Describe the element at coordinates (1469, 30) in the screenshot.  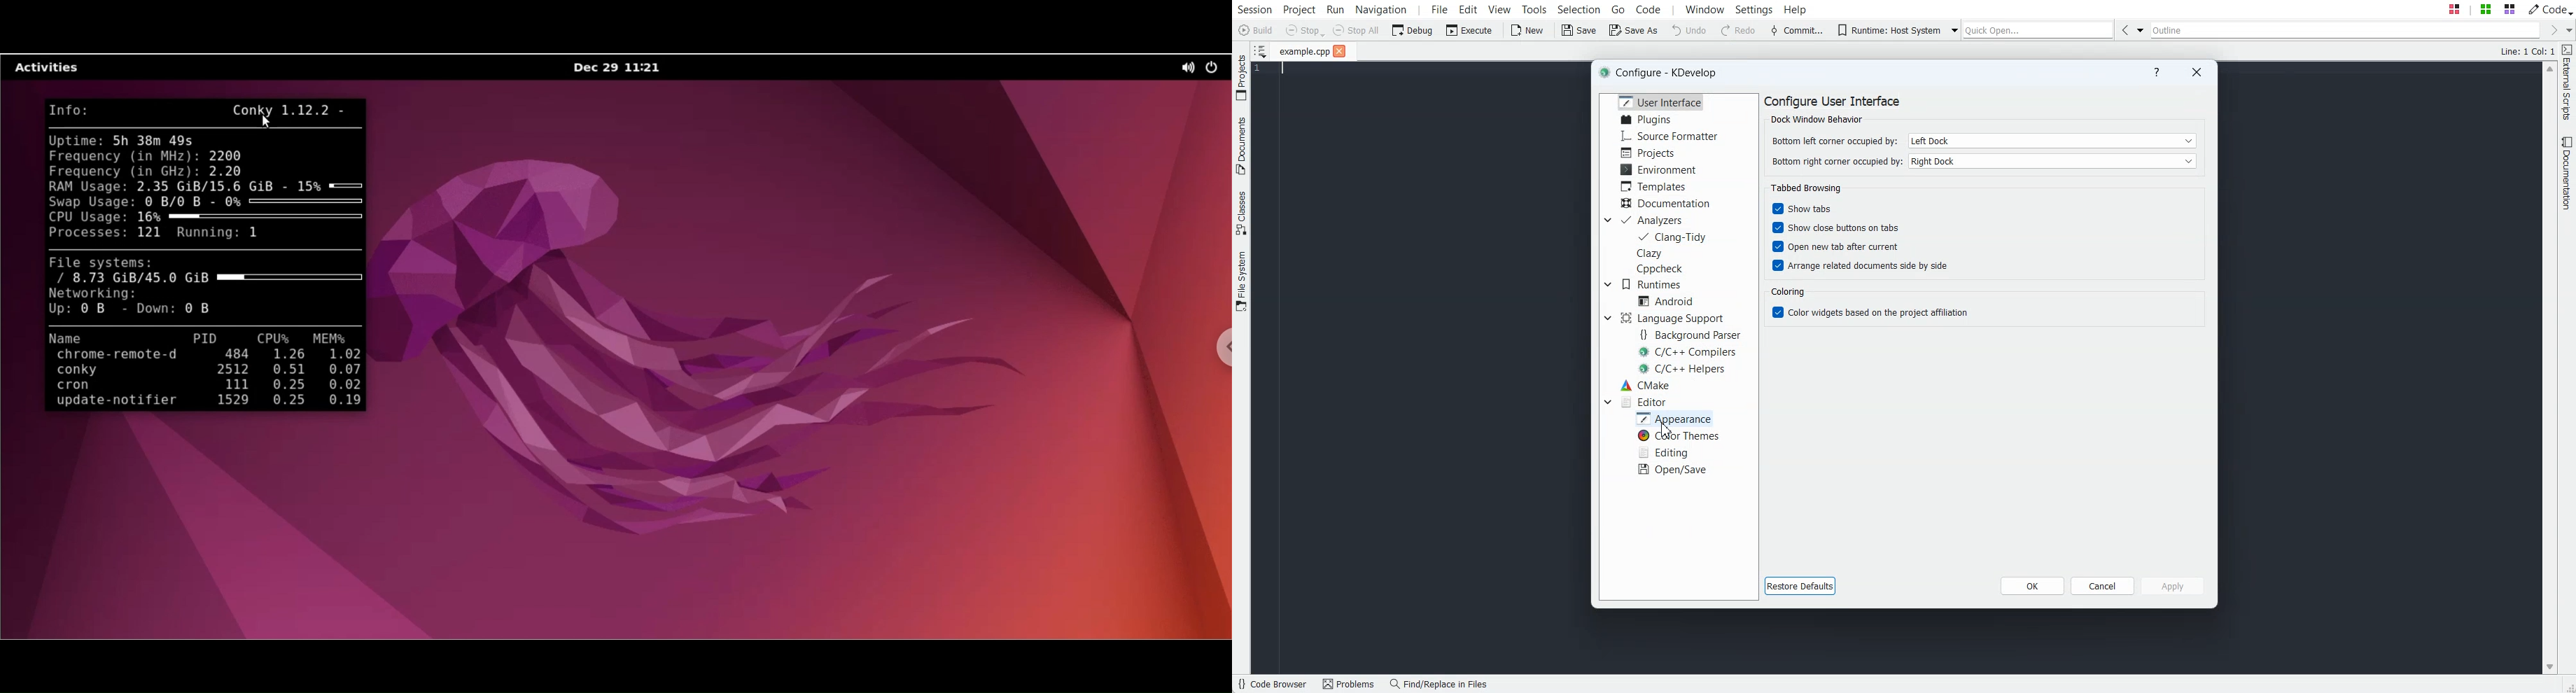
I see `Execute` at that location.